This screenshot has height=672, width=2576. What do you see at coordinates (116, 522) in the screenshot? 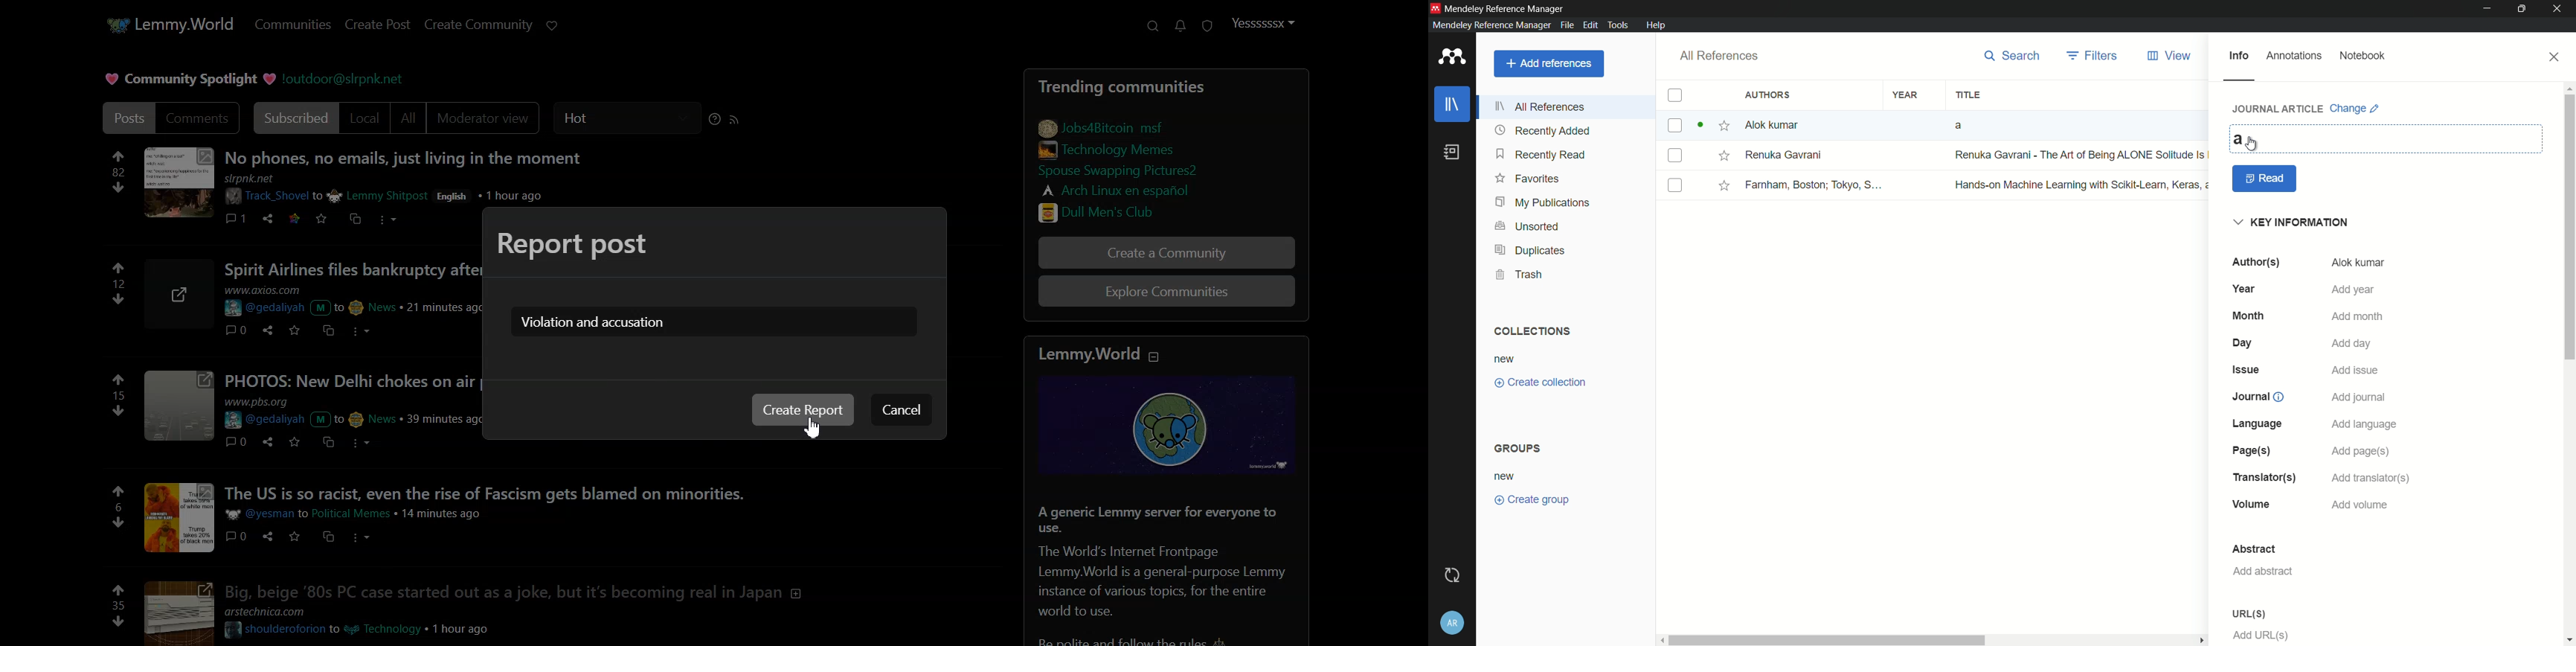
I see `downvote` at bounding box center [116, 522].